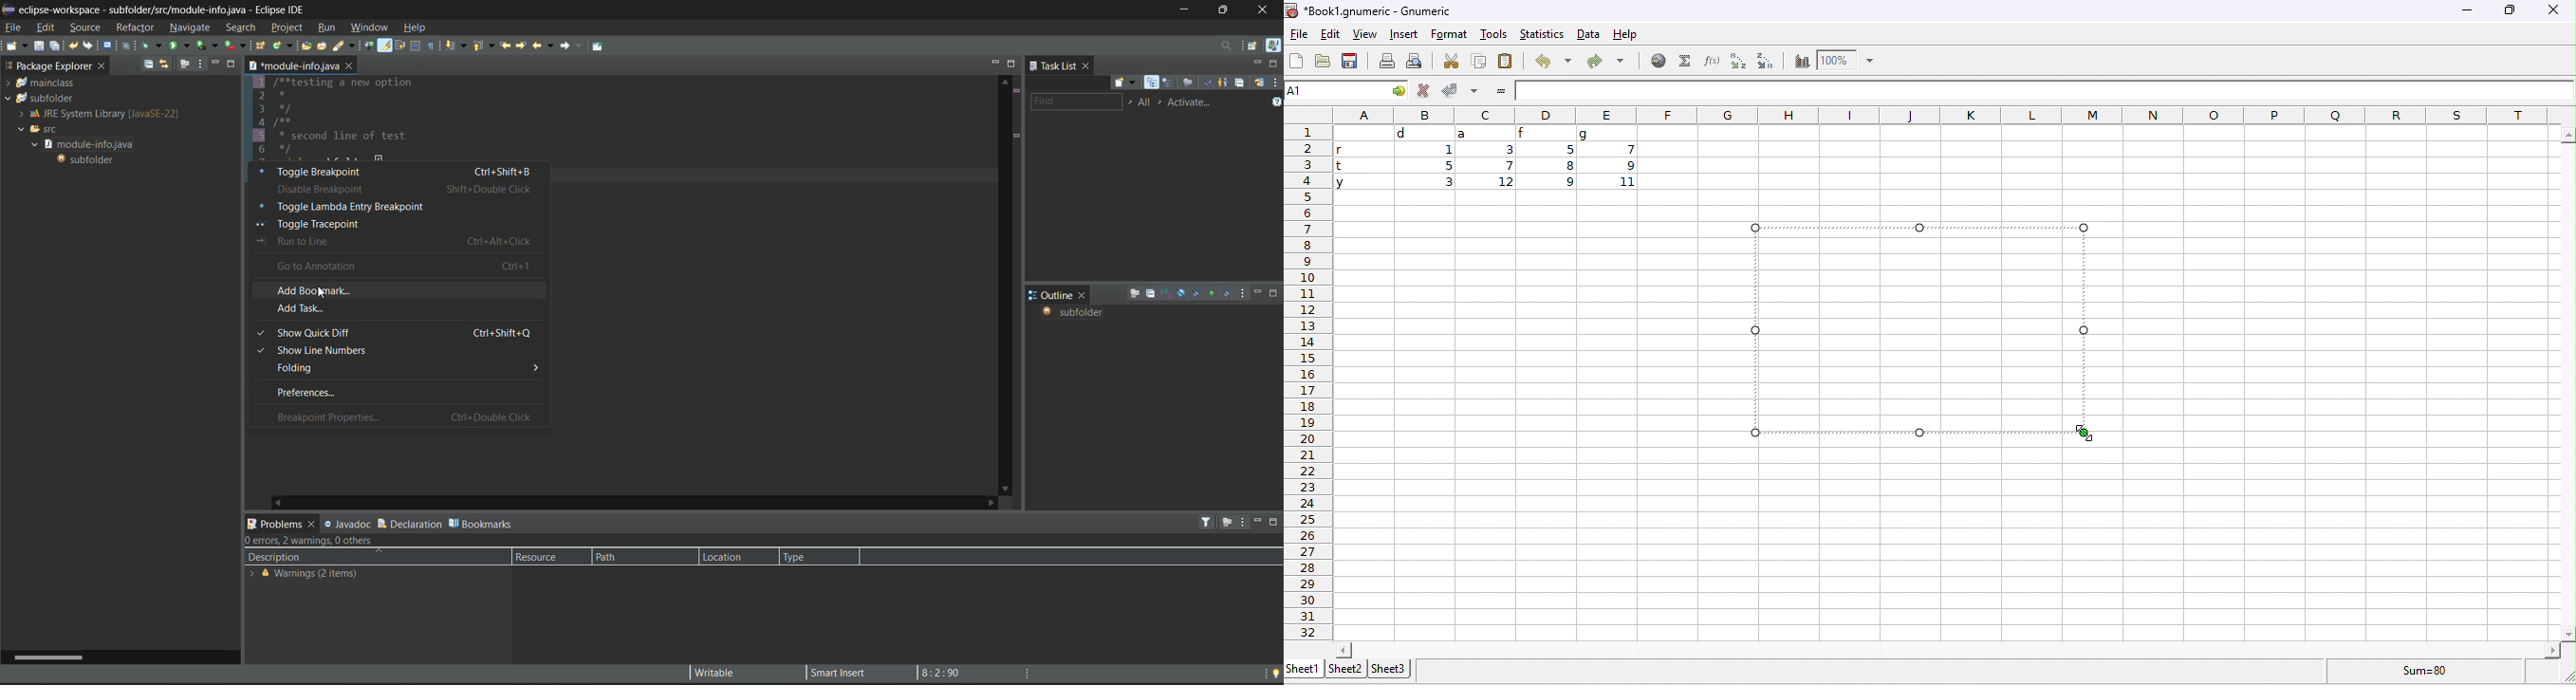 The image size is (2576, 700). What do you see at coordinates (166, 64) in the screenshot?
I see `link with editor` at bounding box center [166, 64].